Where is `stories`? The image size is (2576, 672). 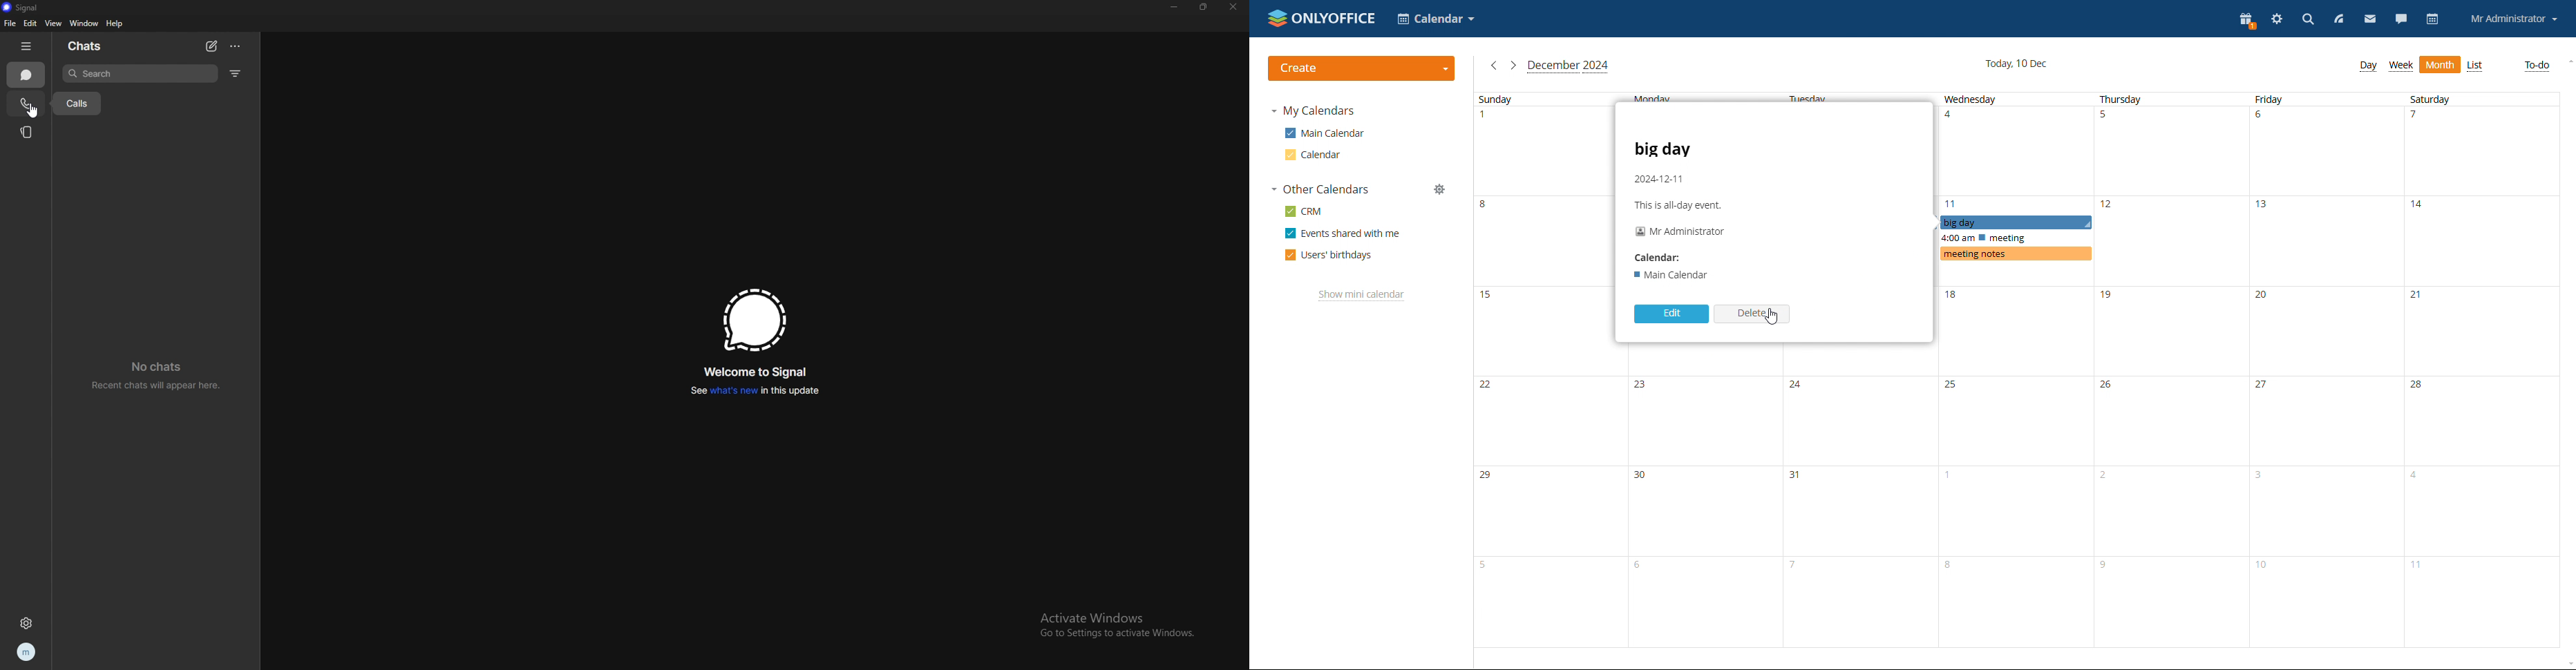 stories is located at coordinates (27, 131).